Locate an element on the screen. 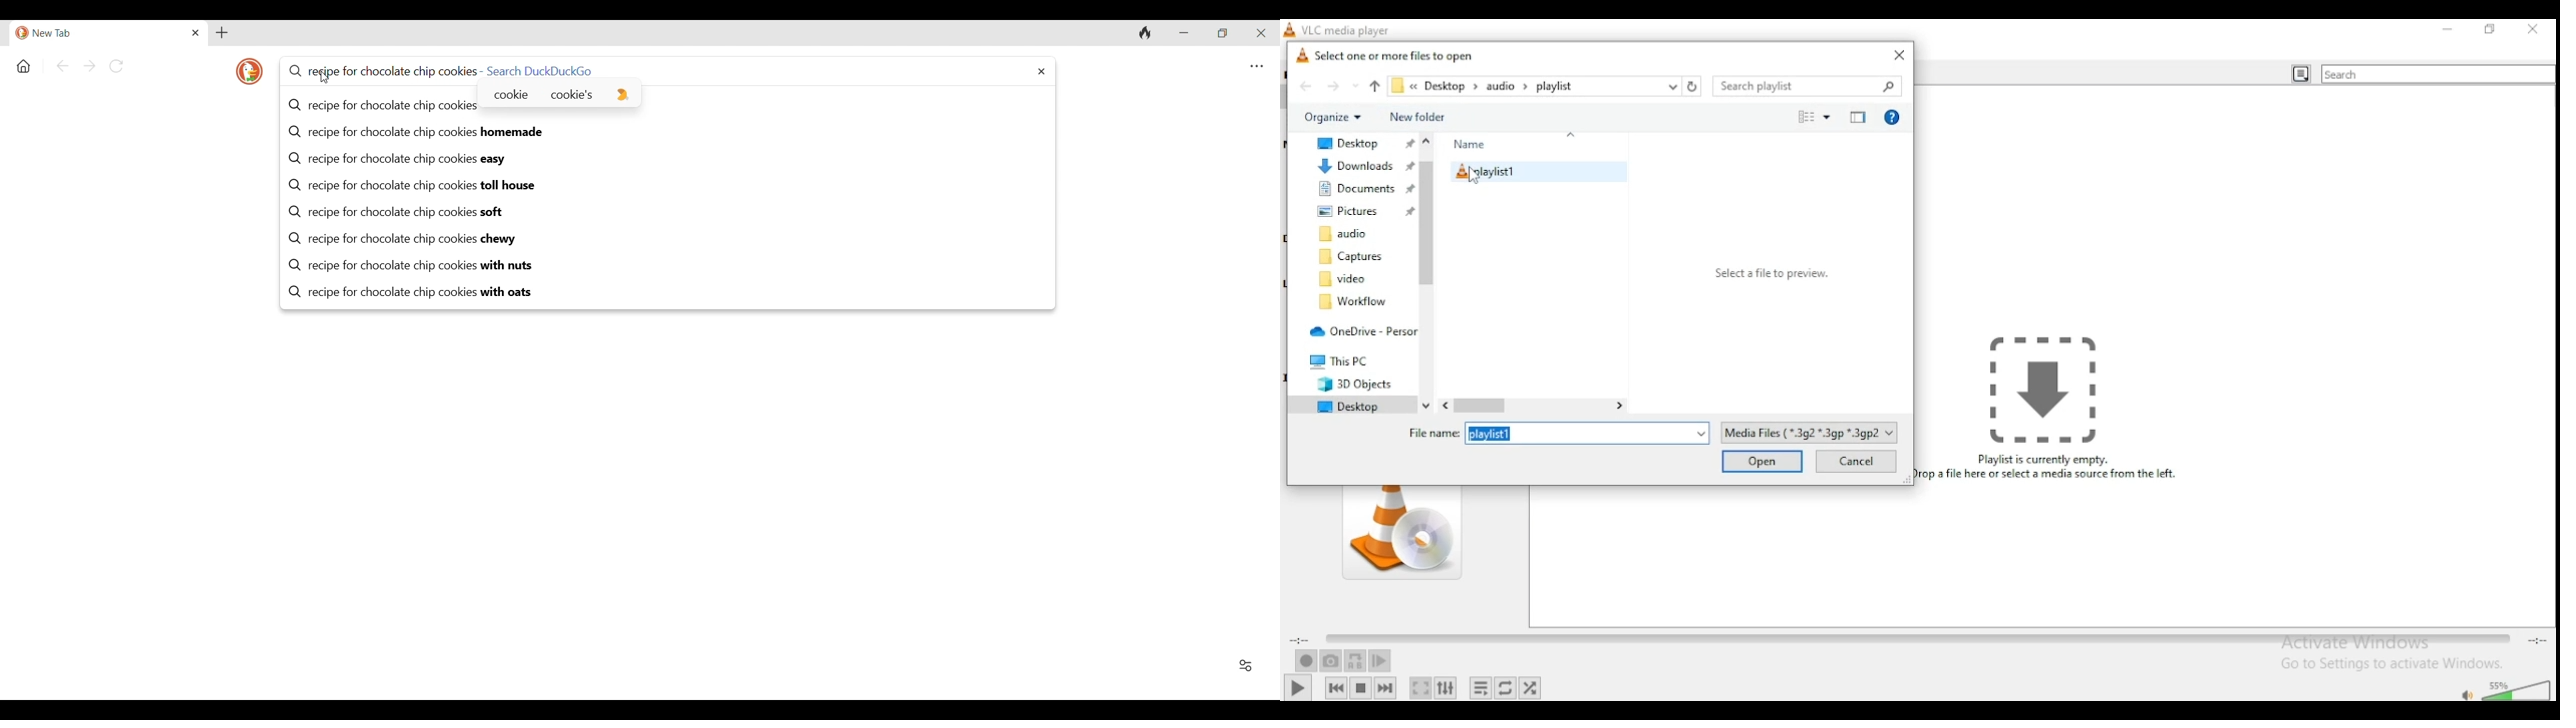  Q recipe for chocolate chip cookies with nuts is located at coordinates (669, 266).